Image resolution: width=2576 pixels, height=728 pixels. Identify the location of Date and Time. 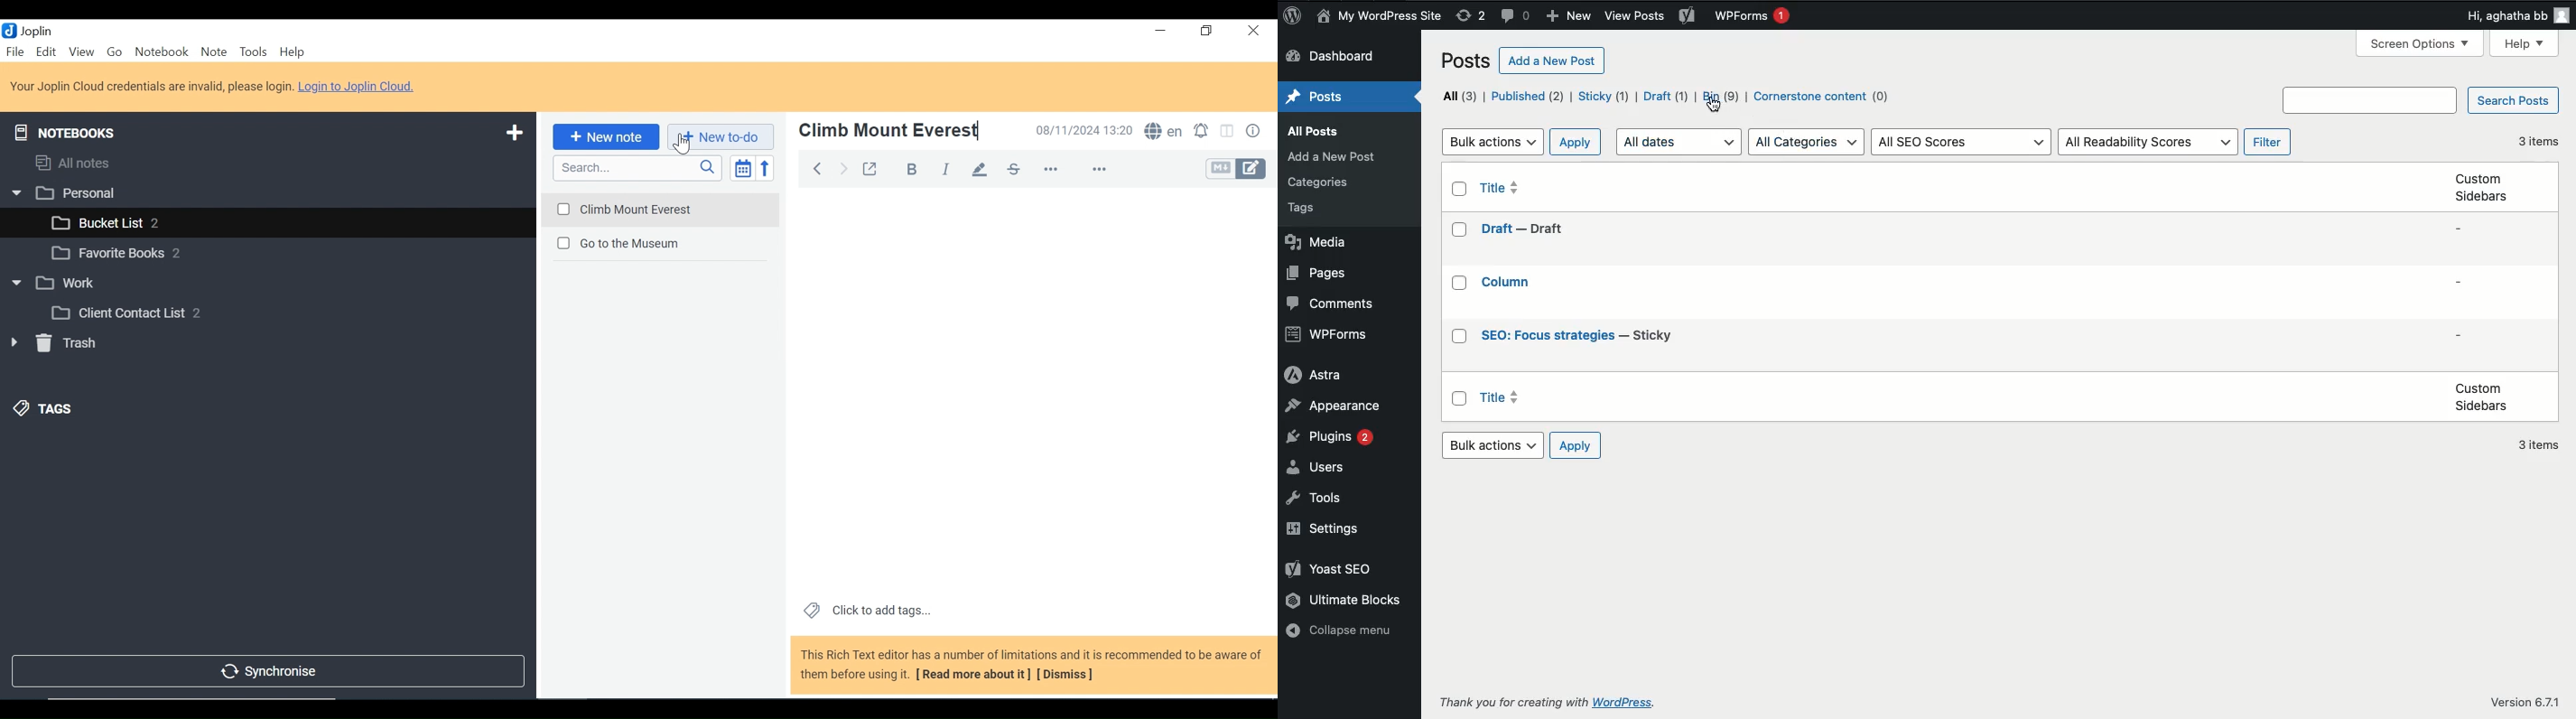
(1085, 131).